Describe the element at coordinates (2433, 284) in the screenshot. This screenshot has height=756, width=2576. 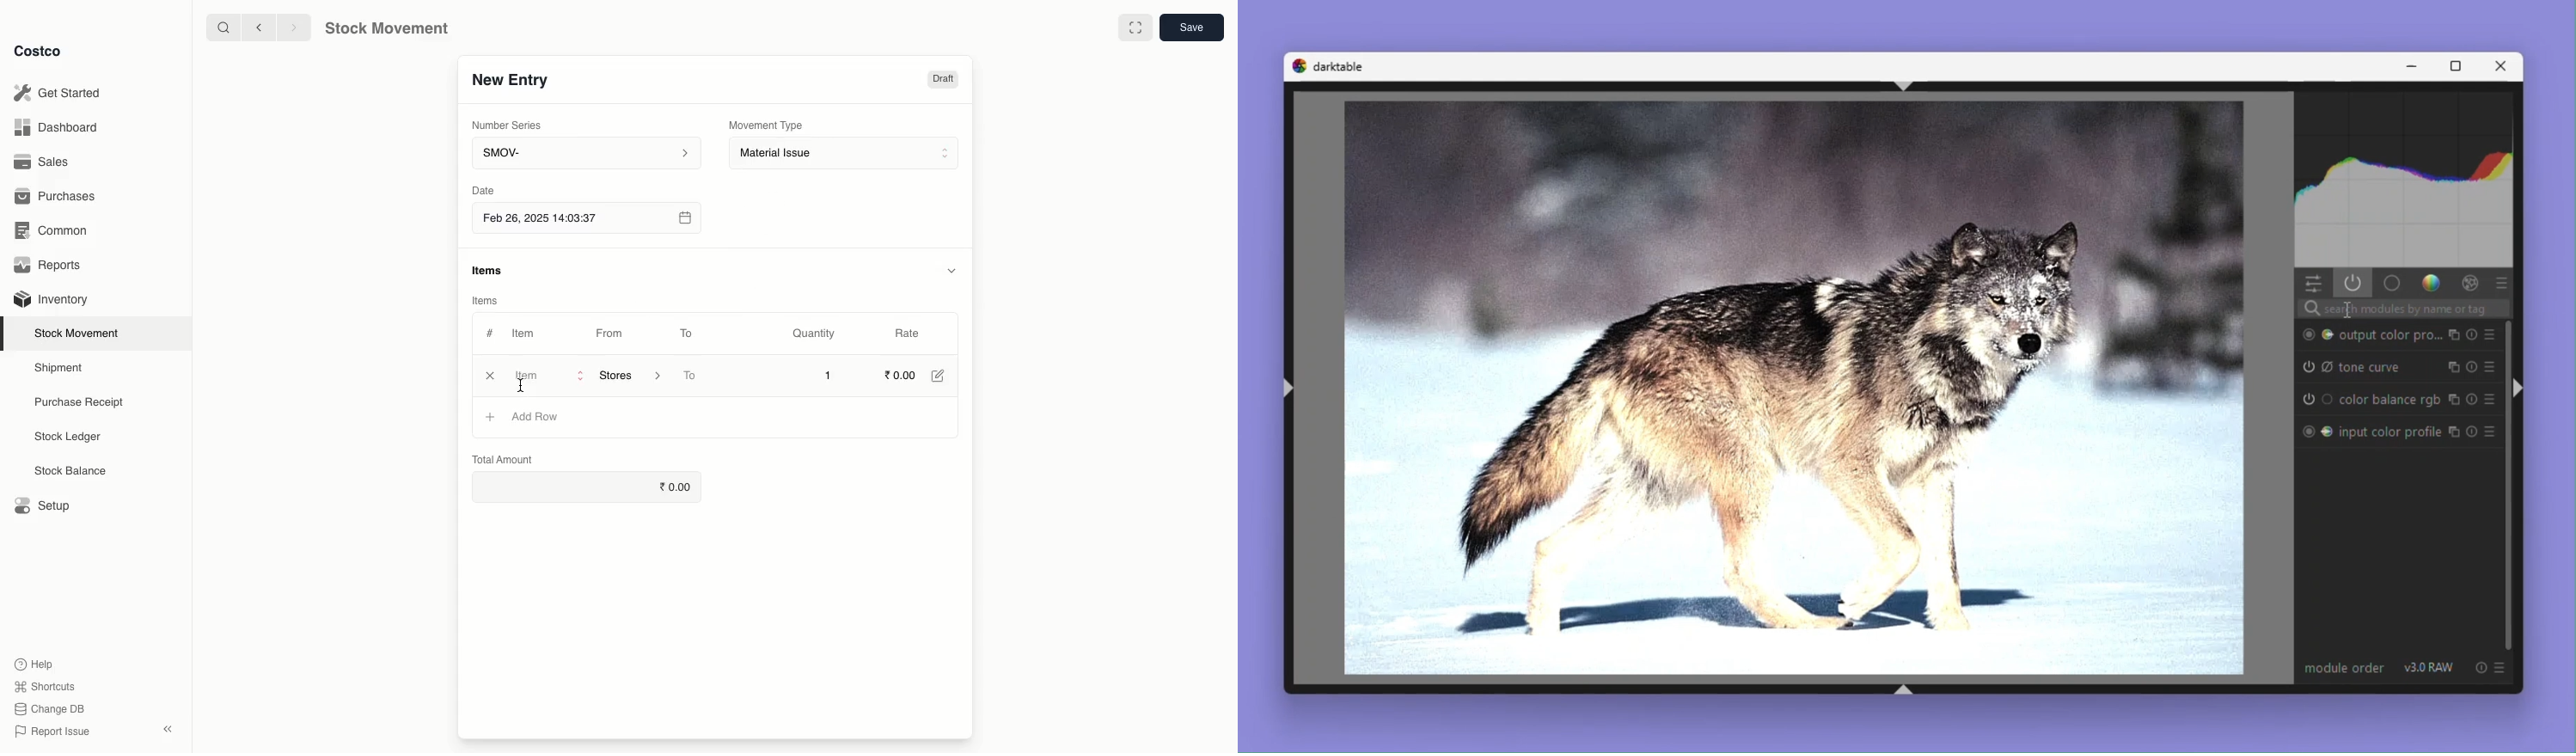
I see `Colour ` at that location.